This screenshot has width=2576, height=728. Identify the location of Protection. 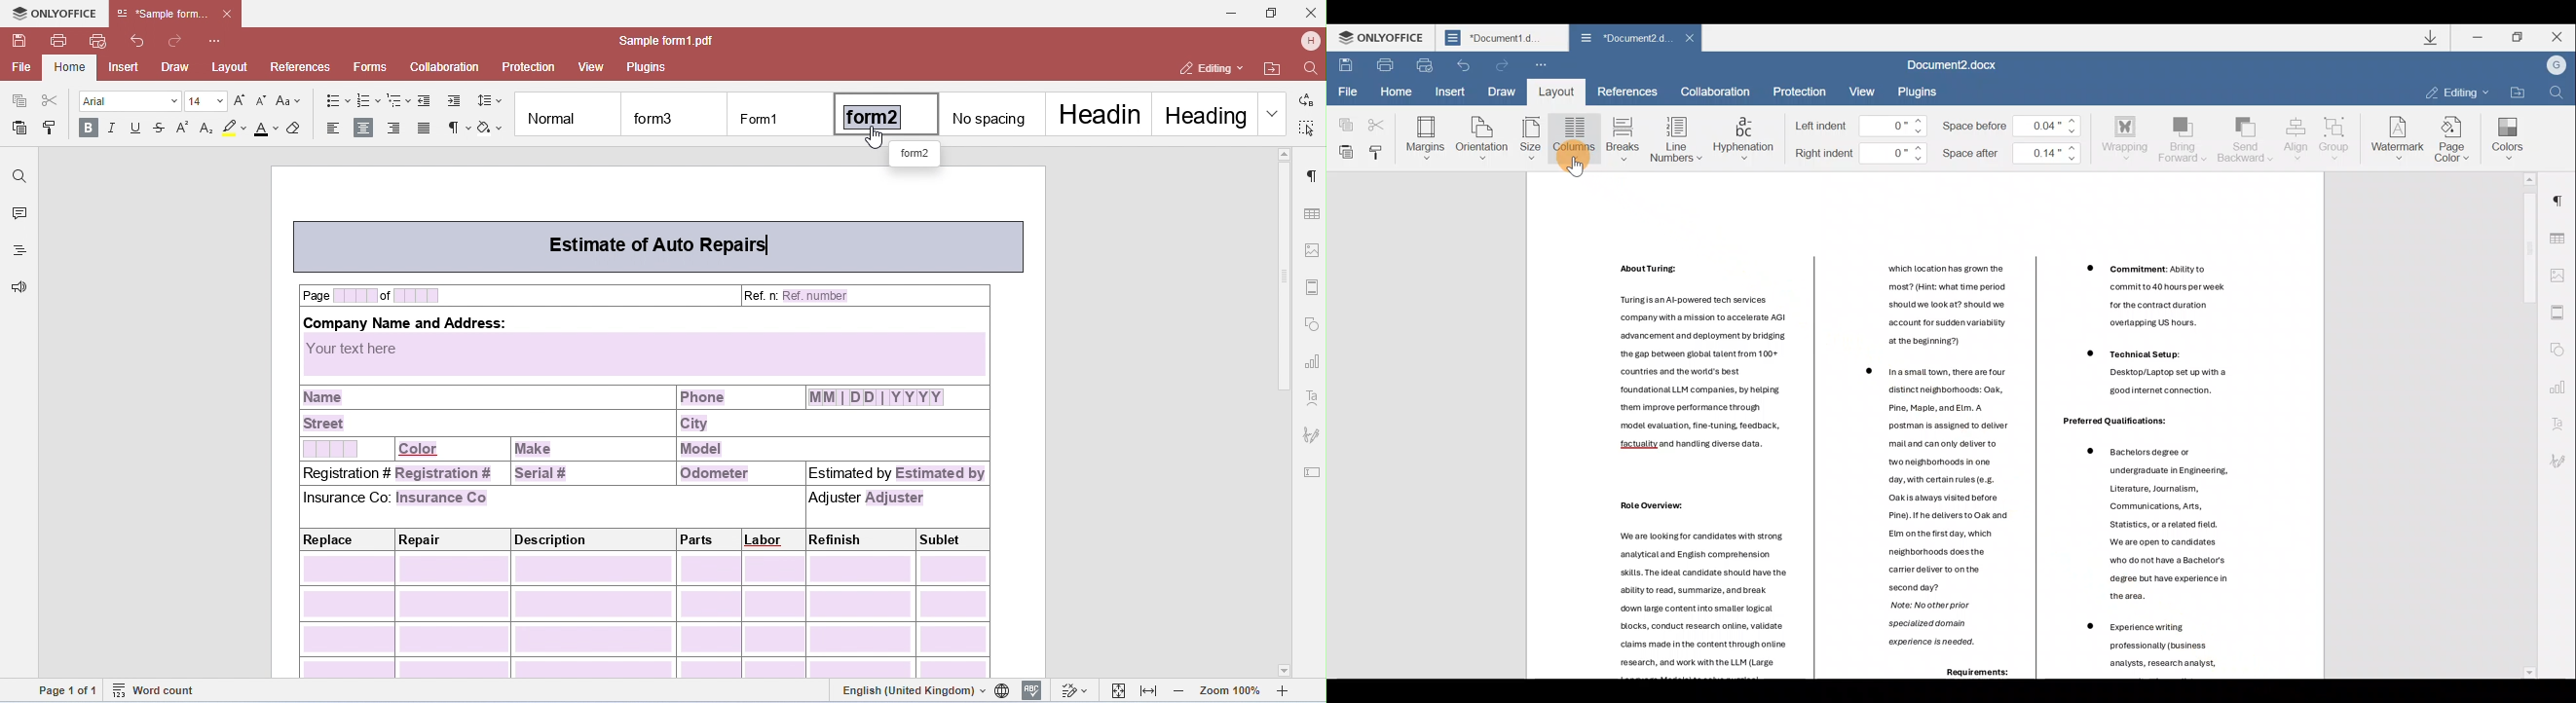
(1799, 91).